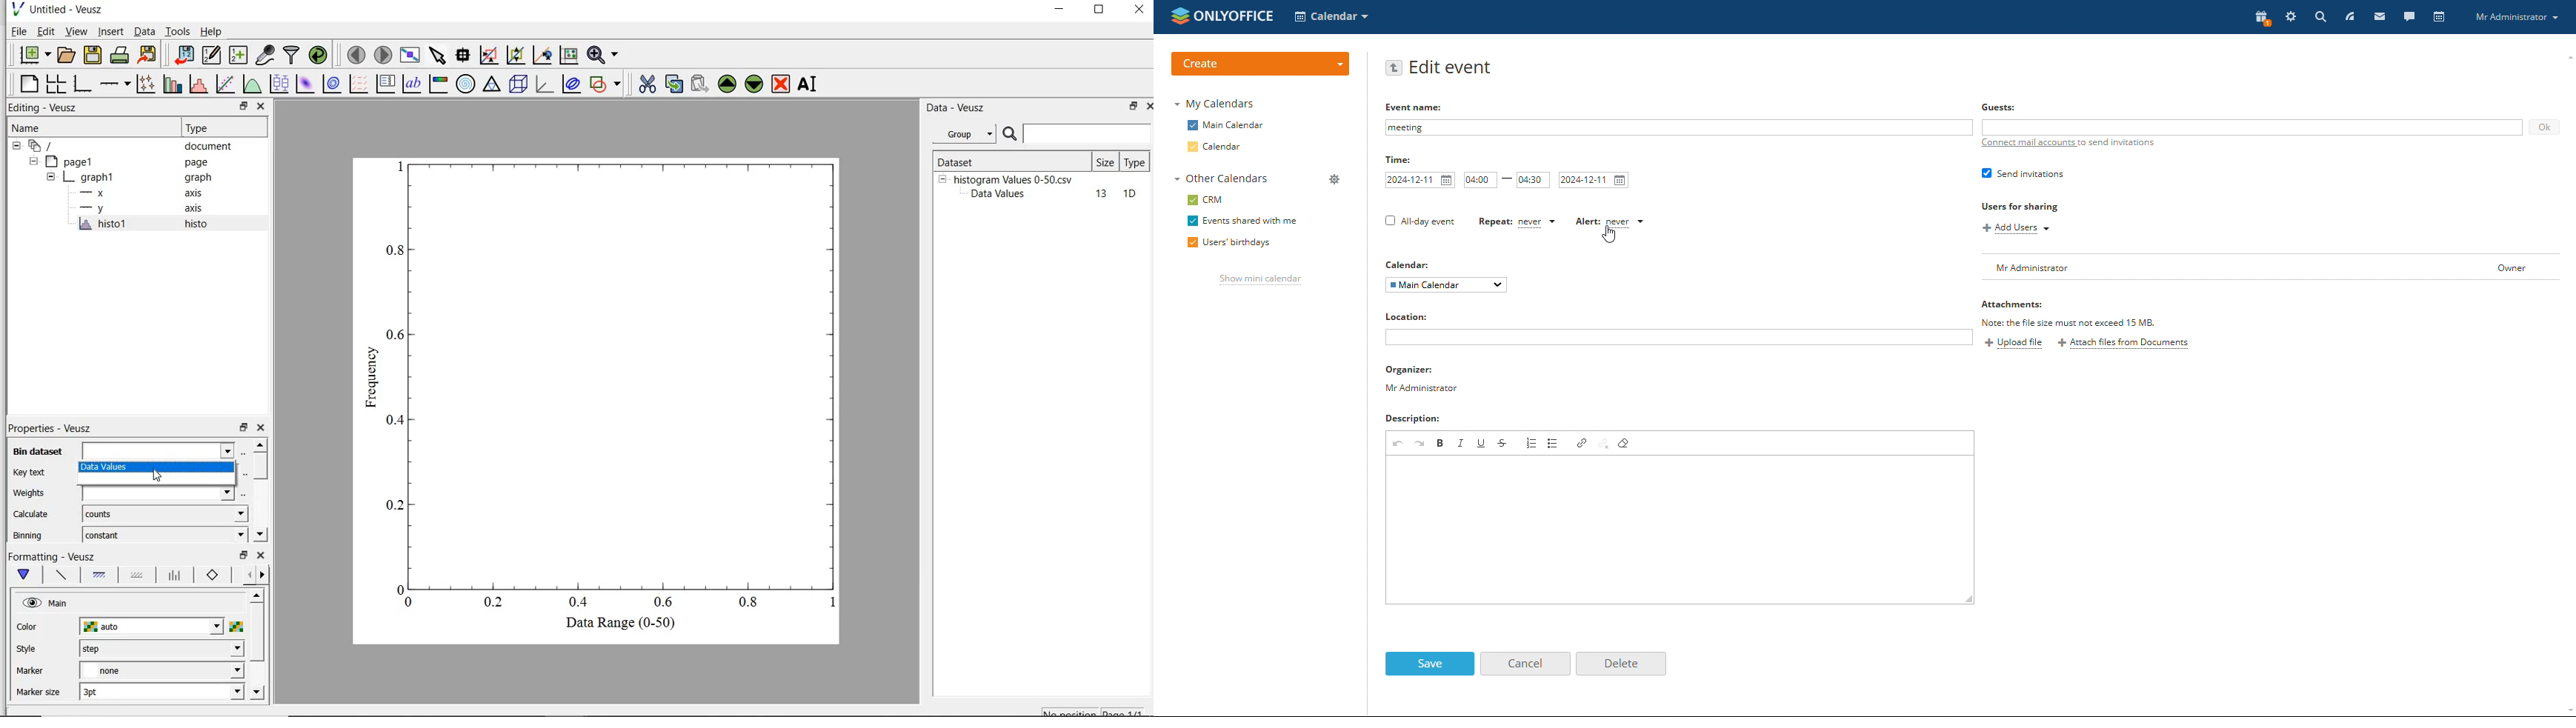  I want to click on remove format, so click(1624, 444).